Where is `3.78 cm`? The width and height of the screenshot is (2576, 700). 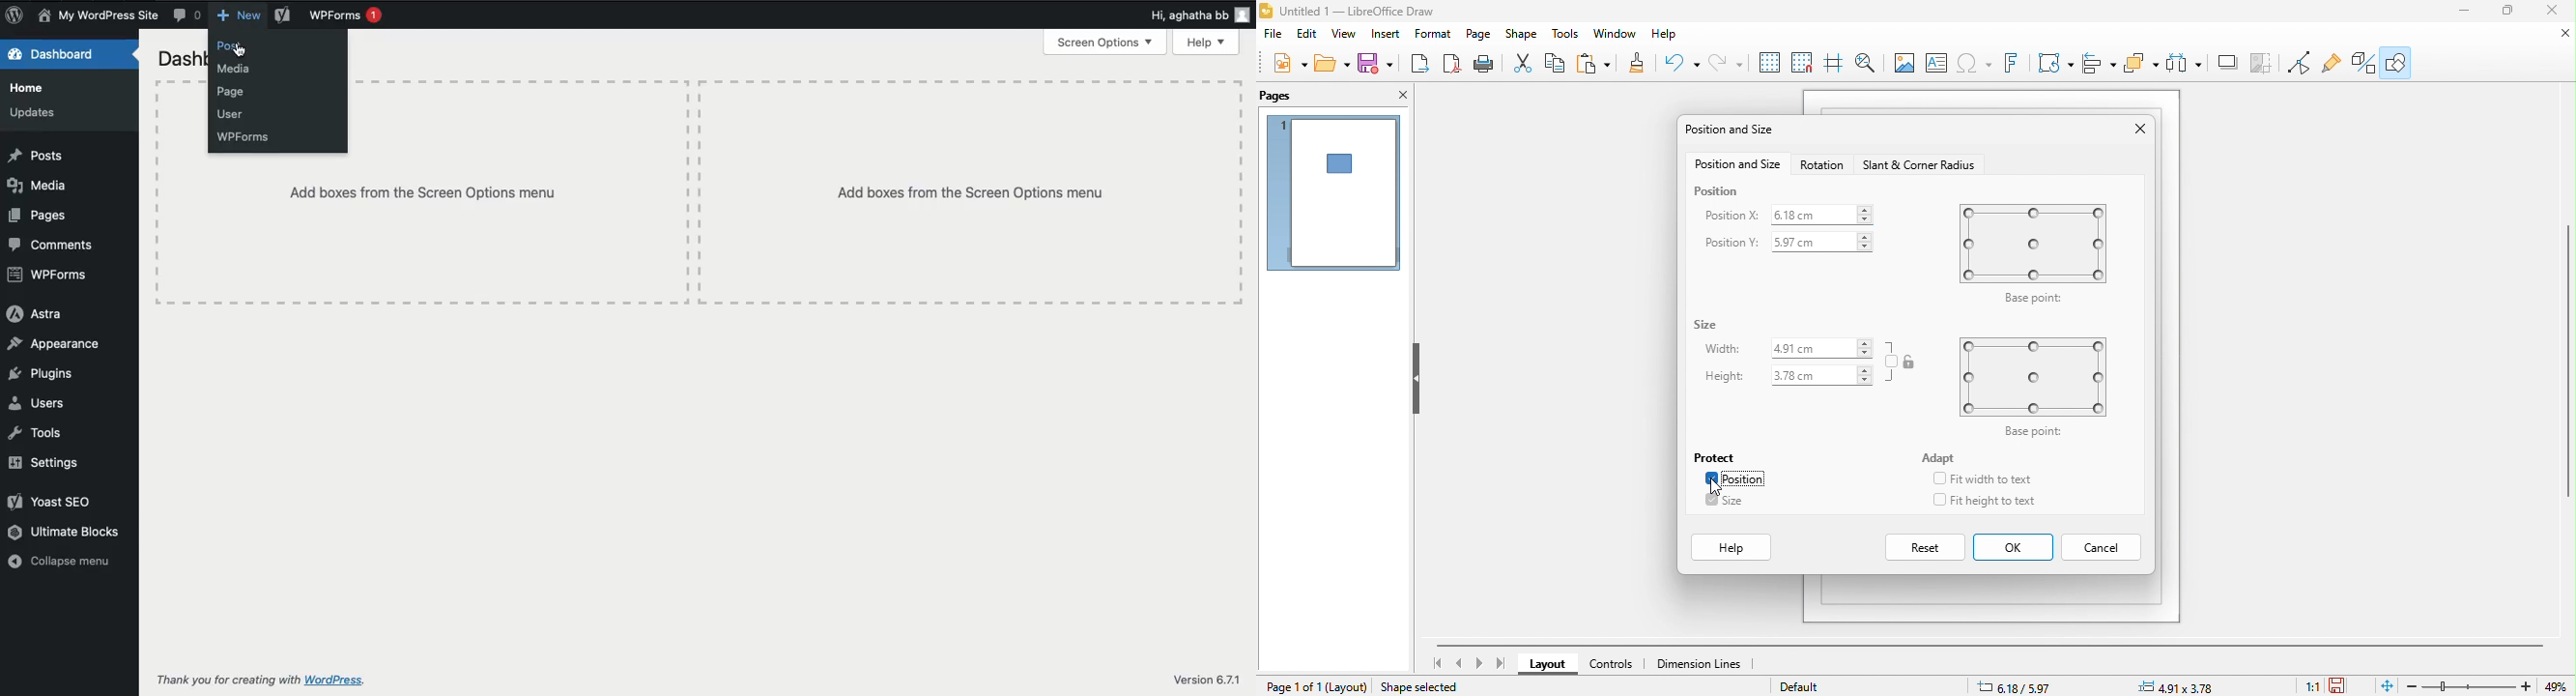 3.78 cm is located at coordinates (1820, 376).